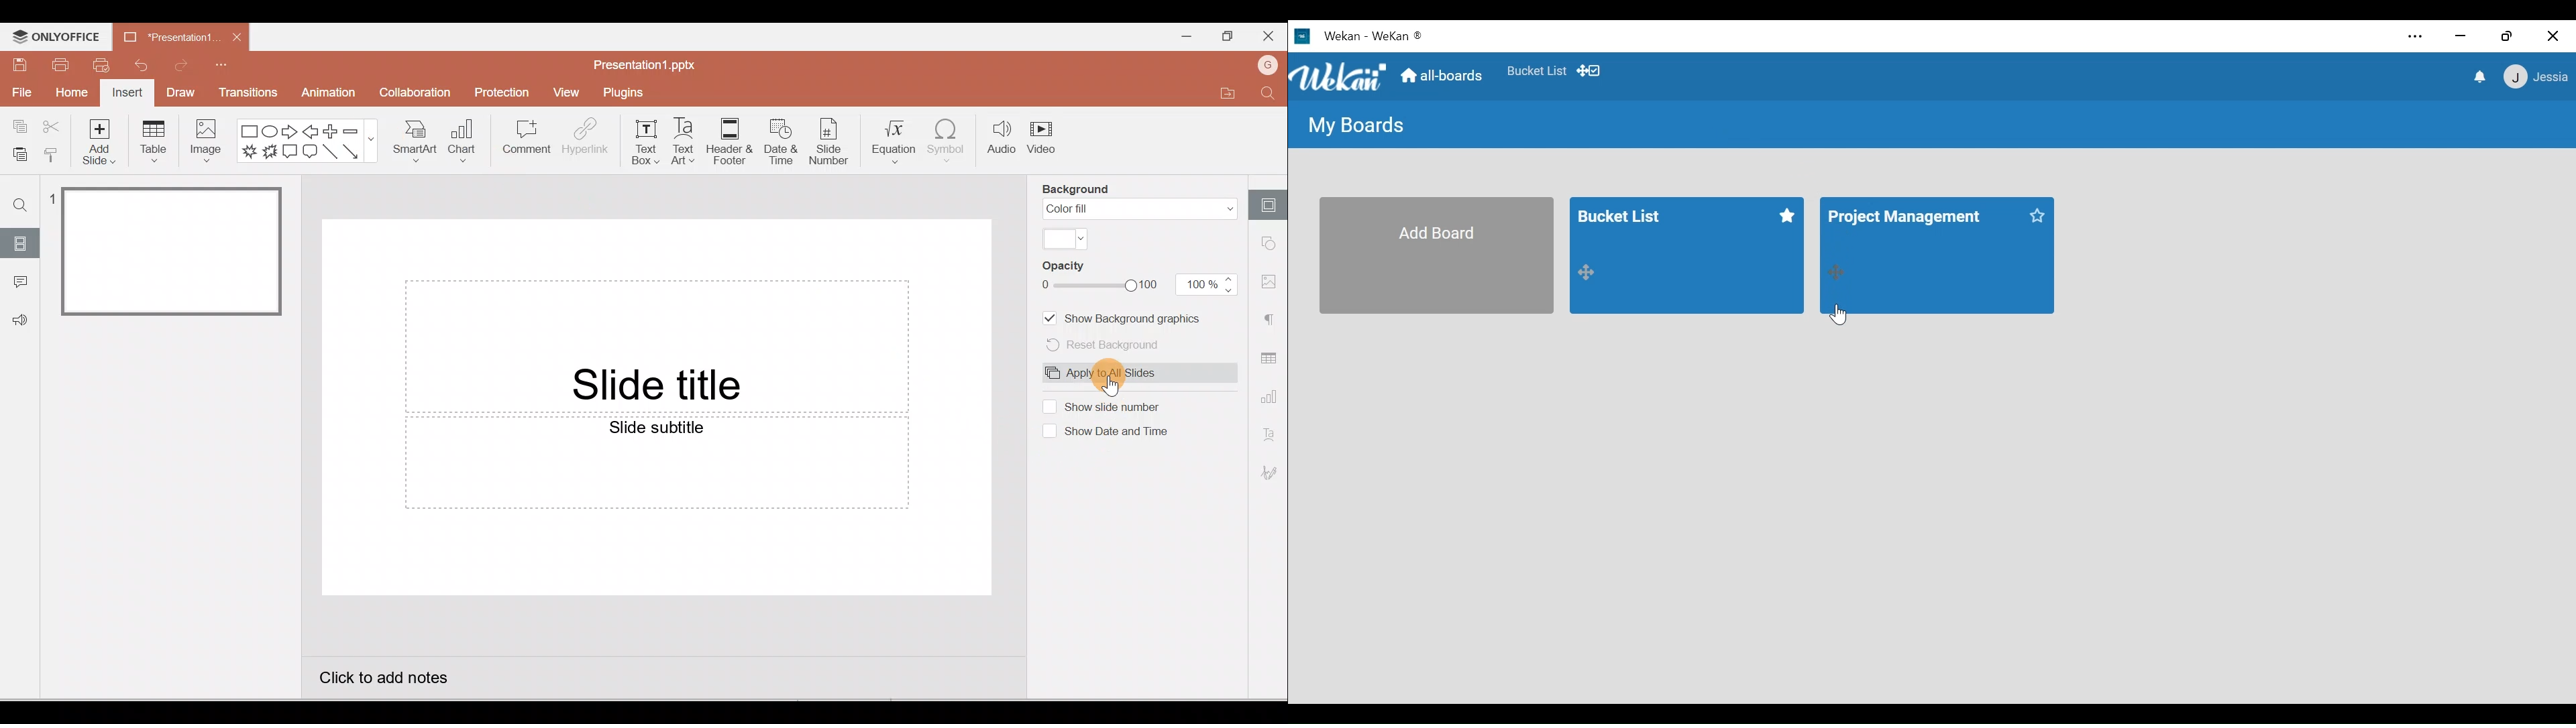 Image resolution: width=2576 pixels, height=728 pixels. I want to click on Home, so click(71, 95).